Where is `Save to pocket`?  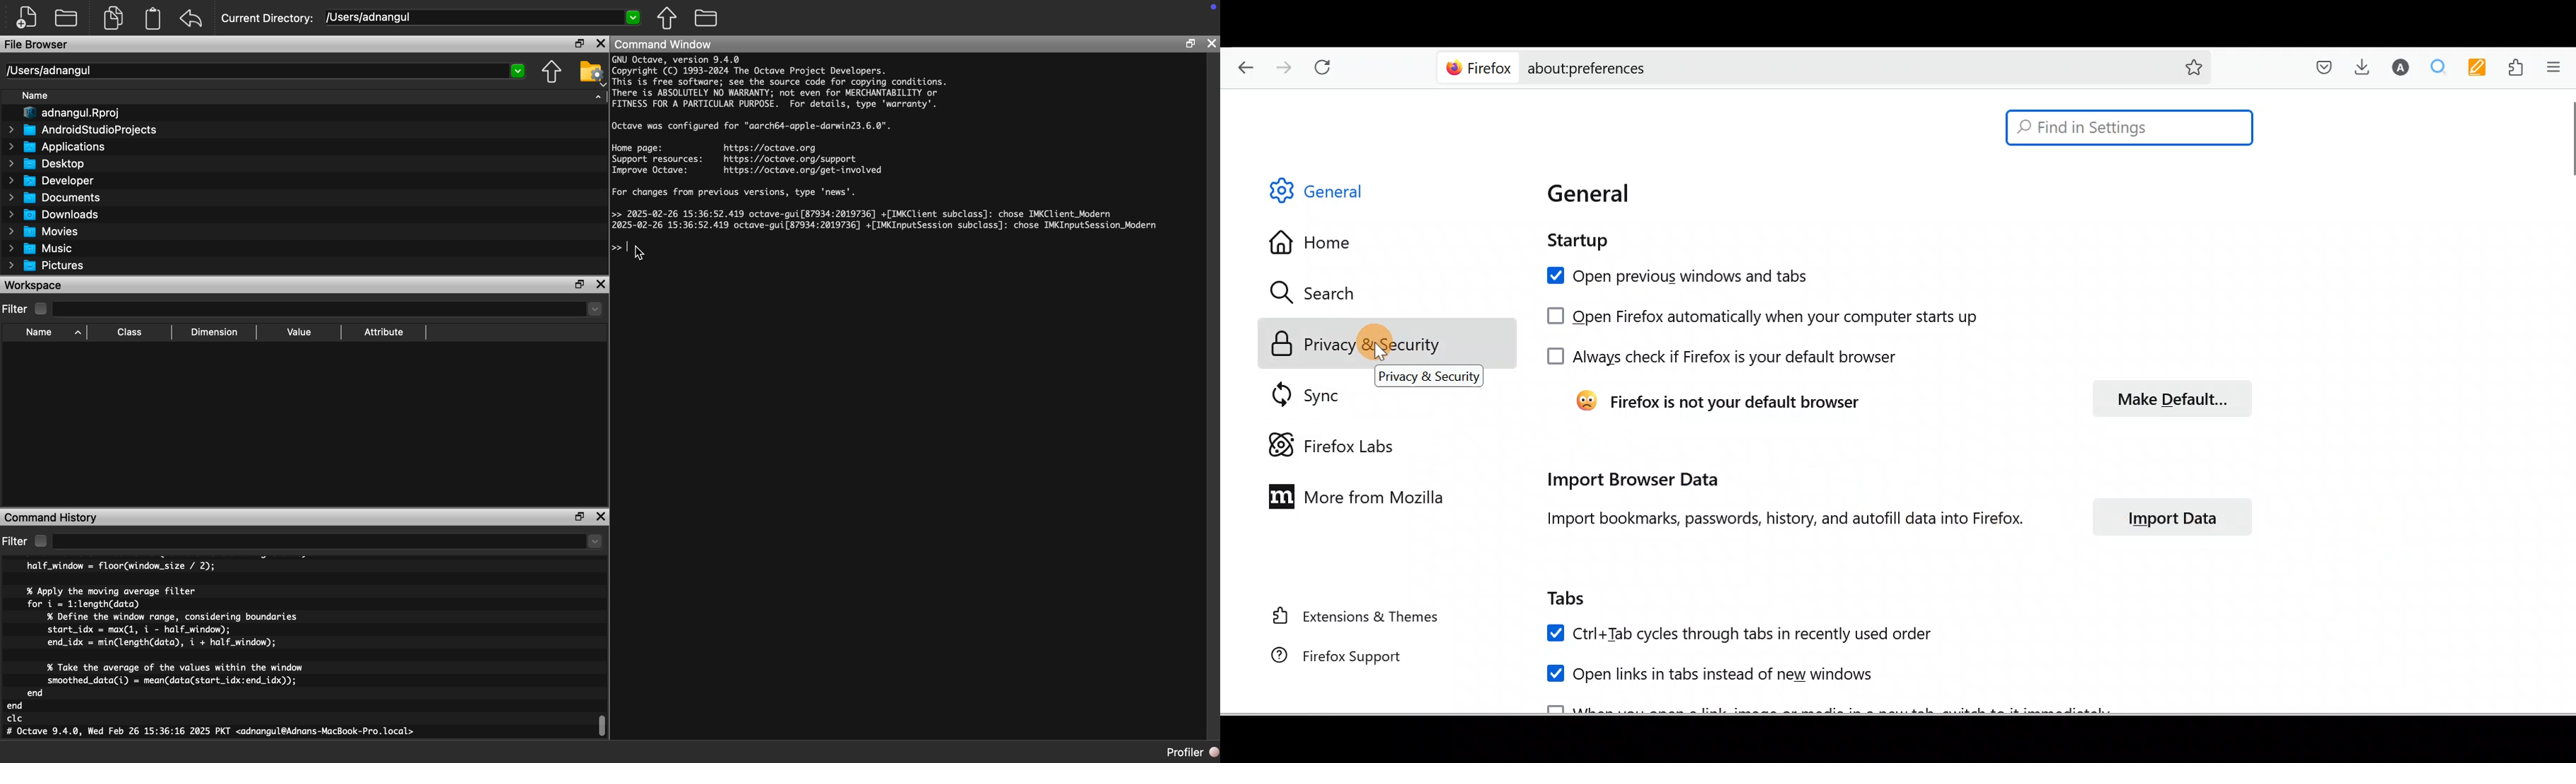
Save to pocket is located at coordinates (2327, 66).